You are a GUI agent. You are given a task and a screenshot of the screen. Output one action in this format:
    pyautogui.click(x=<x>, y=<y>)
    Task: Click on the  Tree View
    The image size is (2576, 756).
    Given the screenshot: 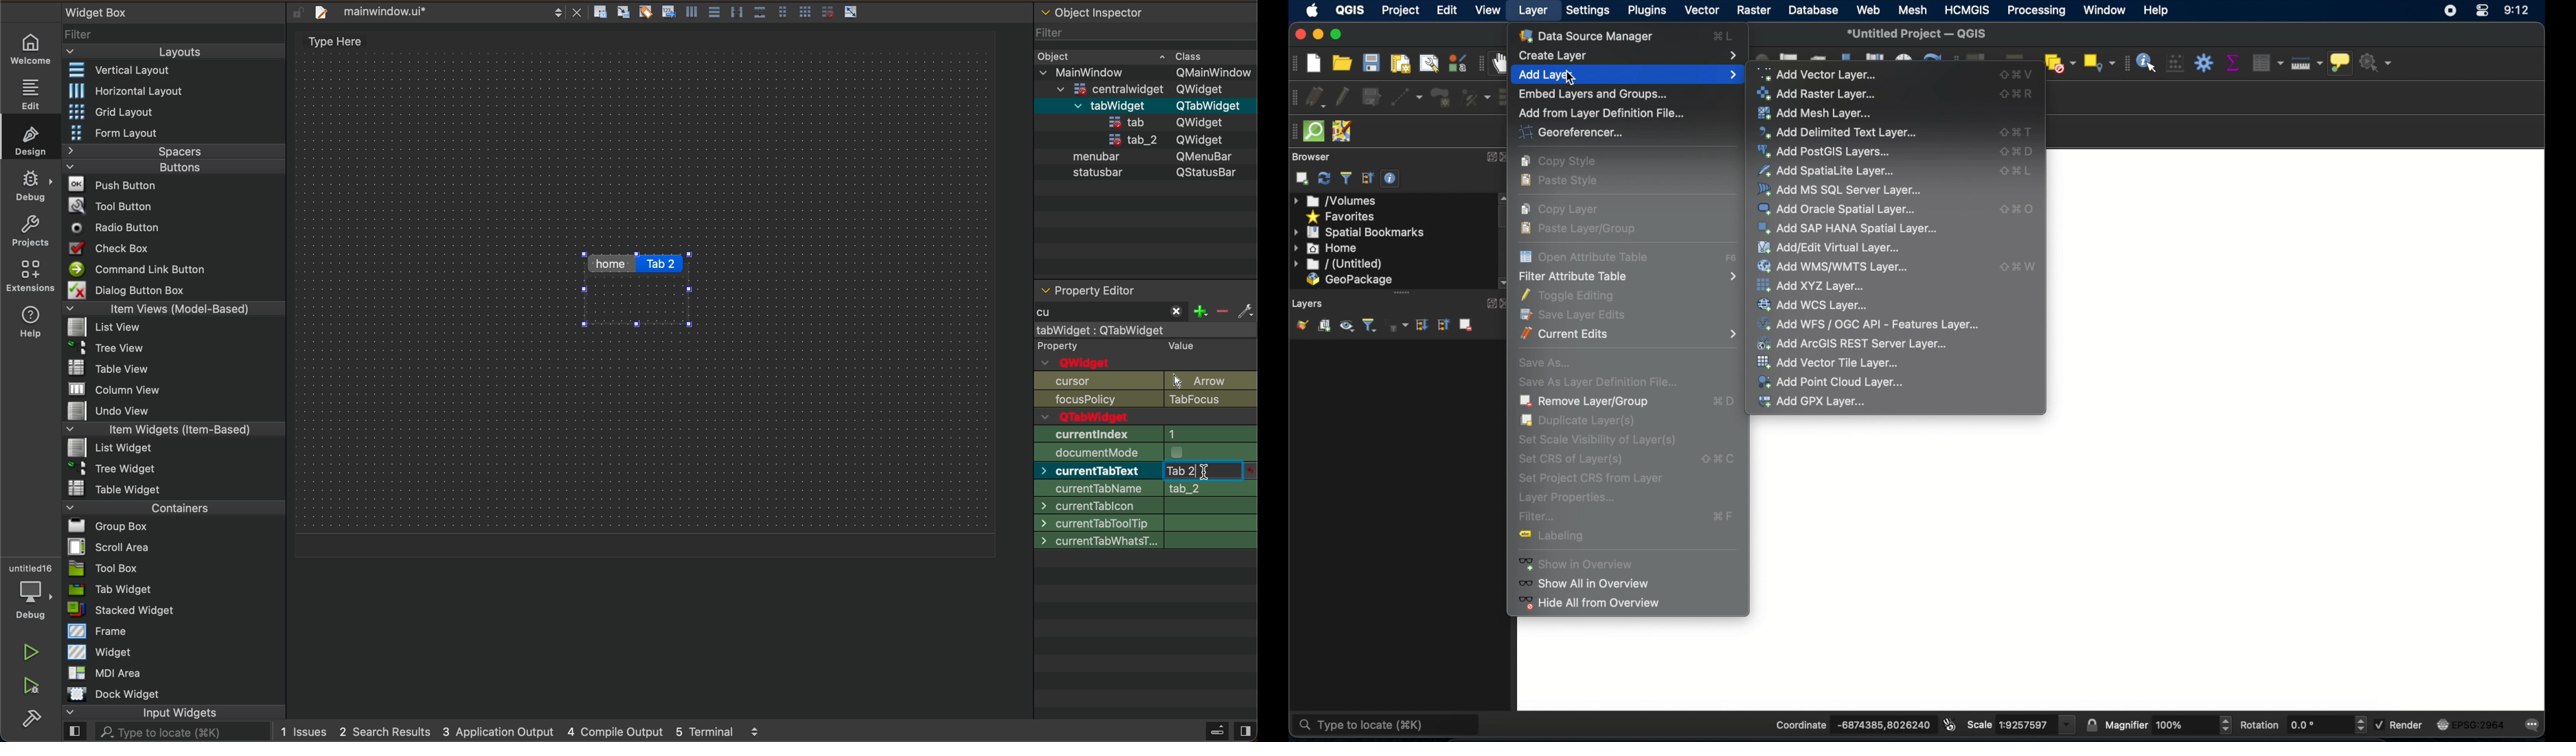 What is the action you would take?
    pyautogui.click(x=108, y=347)
    